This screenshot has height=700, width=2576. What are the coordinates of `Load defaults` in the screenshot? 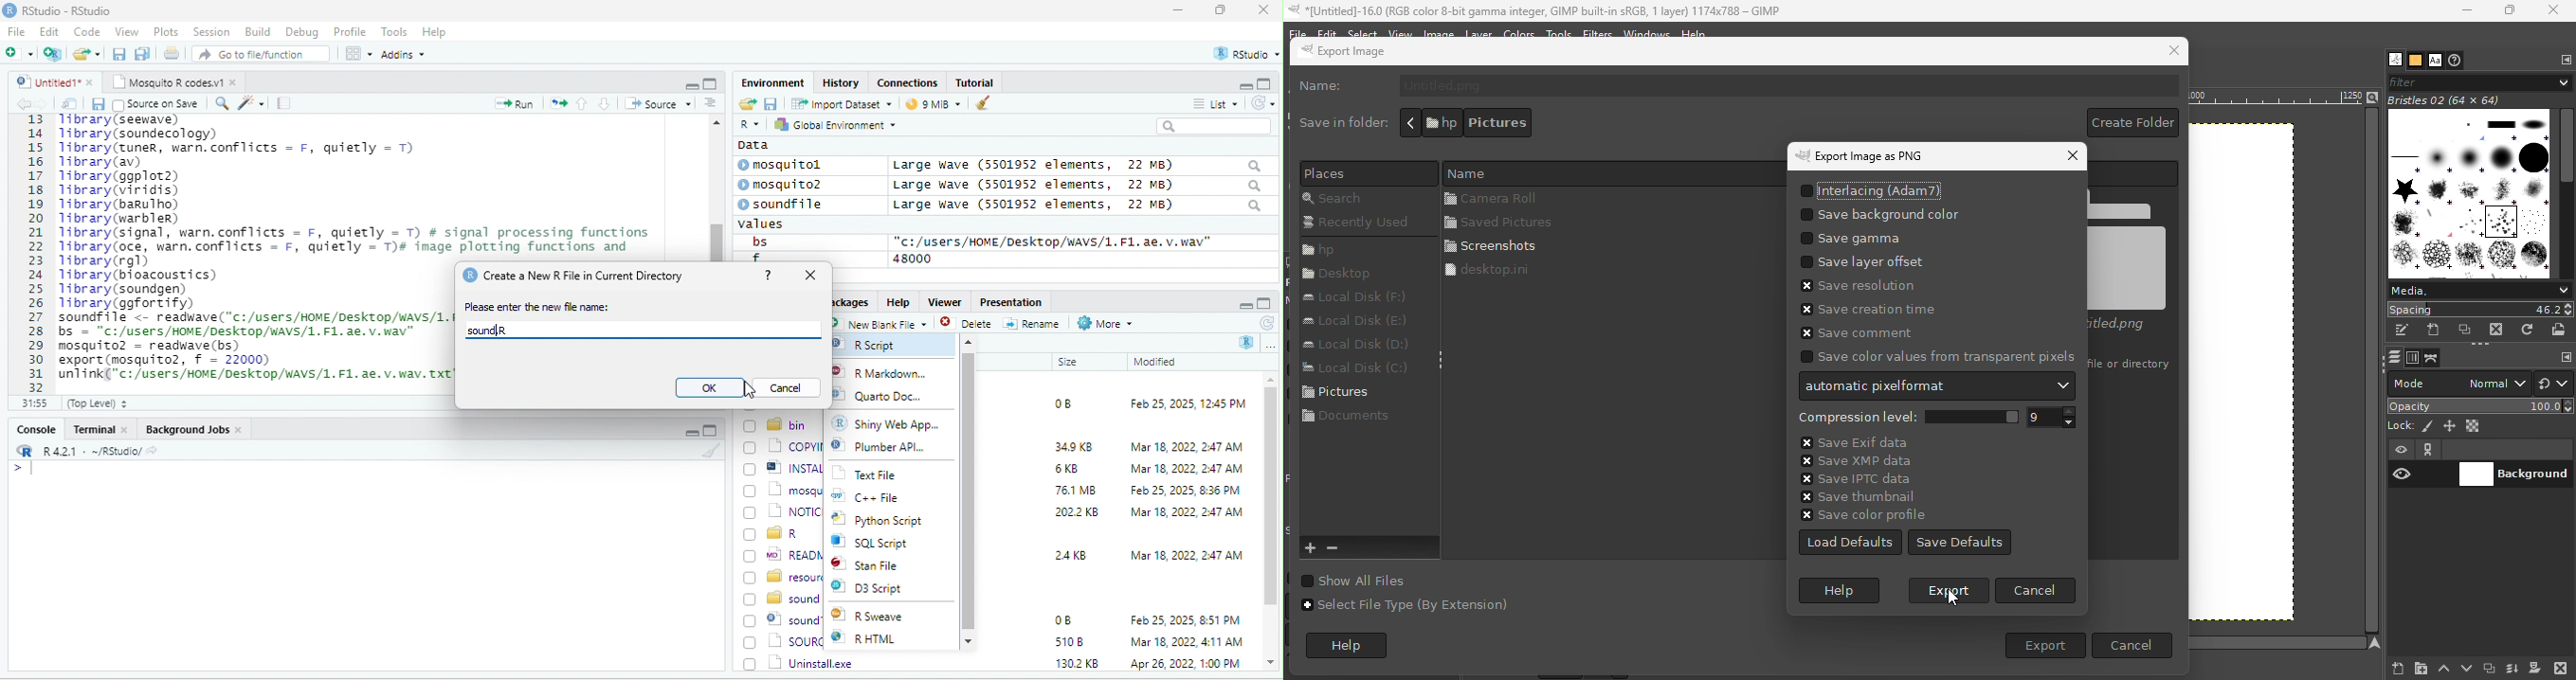 It's located at (1851, 541).